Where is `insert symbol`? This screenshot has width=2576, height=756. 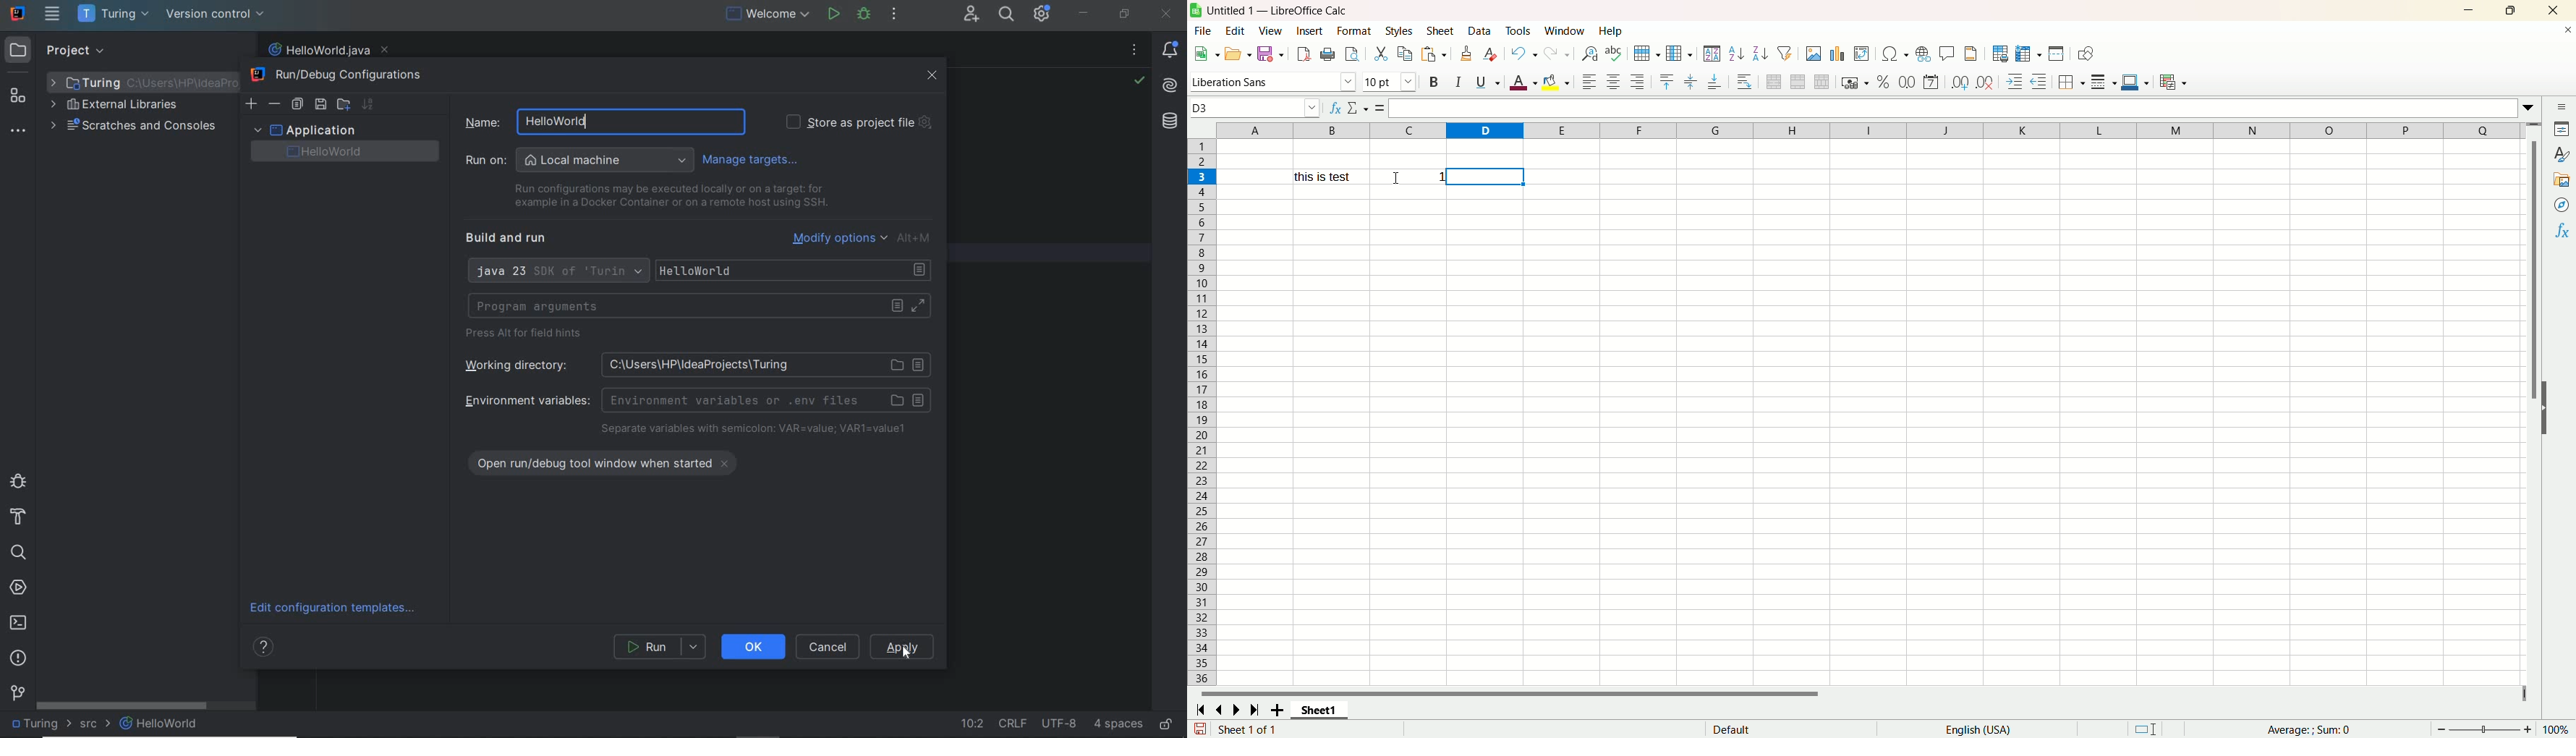 insert symbol is located at coordinates (1894, 54).